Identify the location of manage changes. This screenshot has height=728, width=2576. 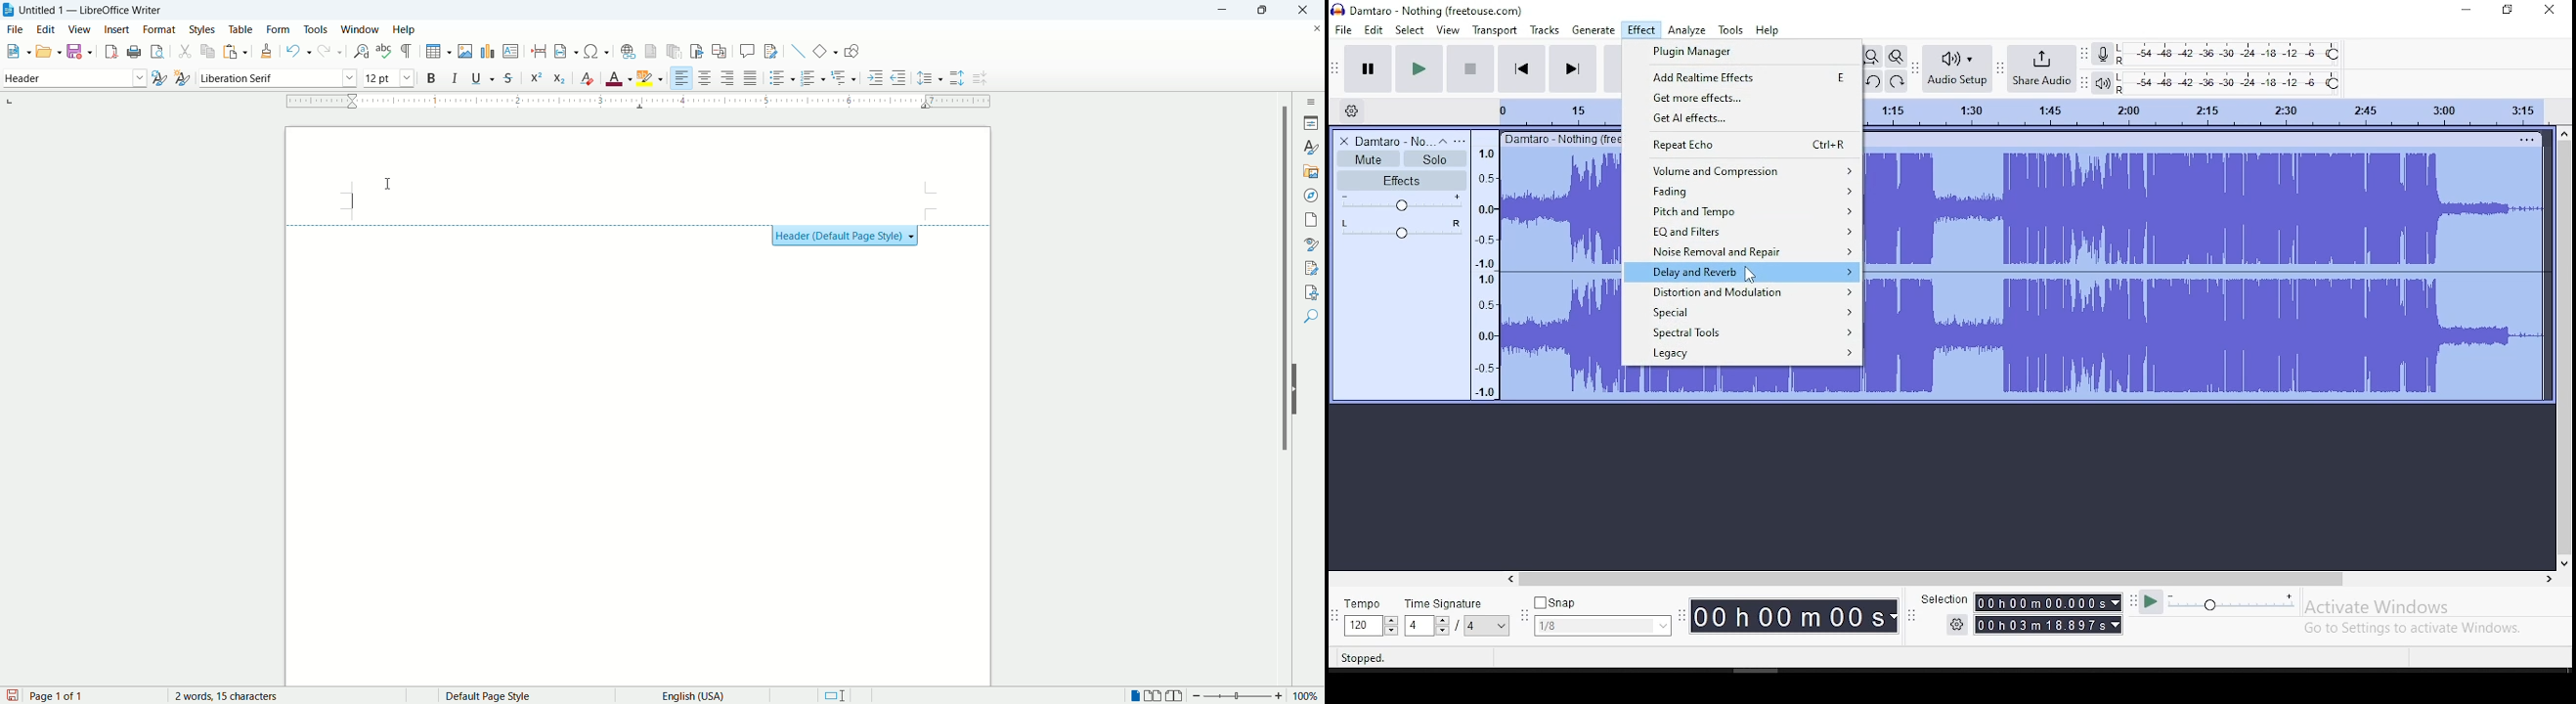
(1311, 268).